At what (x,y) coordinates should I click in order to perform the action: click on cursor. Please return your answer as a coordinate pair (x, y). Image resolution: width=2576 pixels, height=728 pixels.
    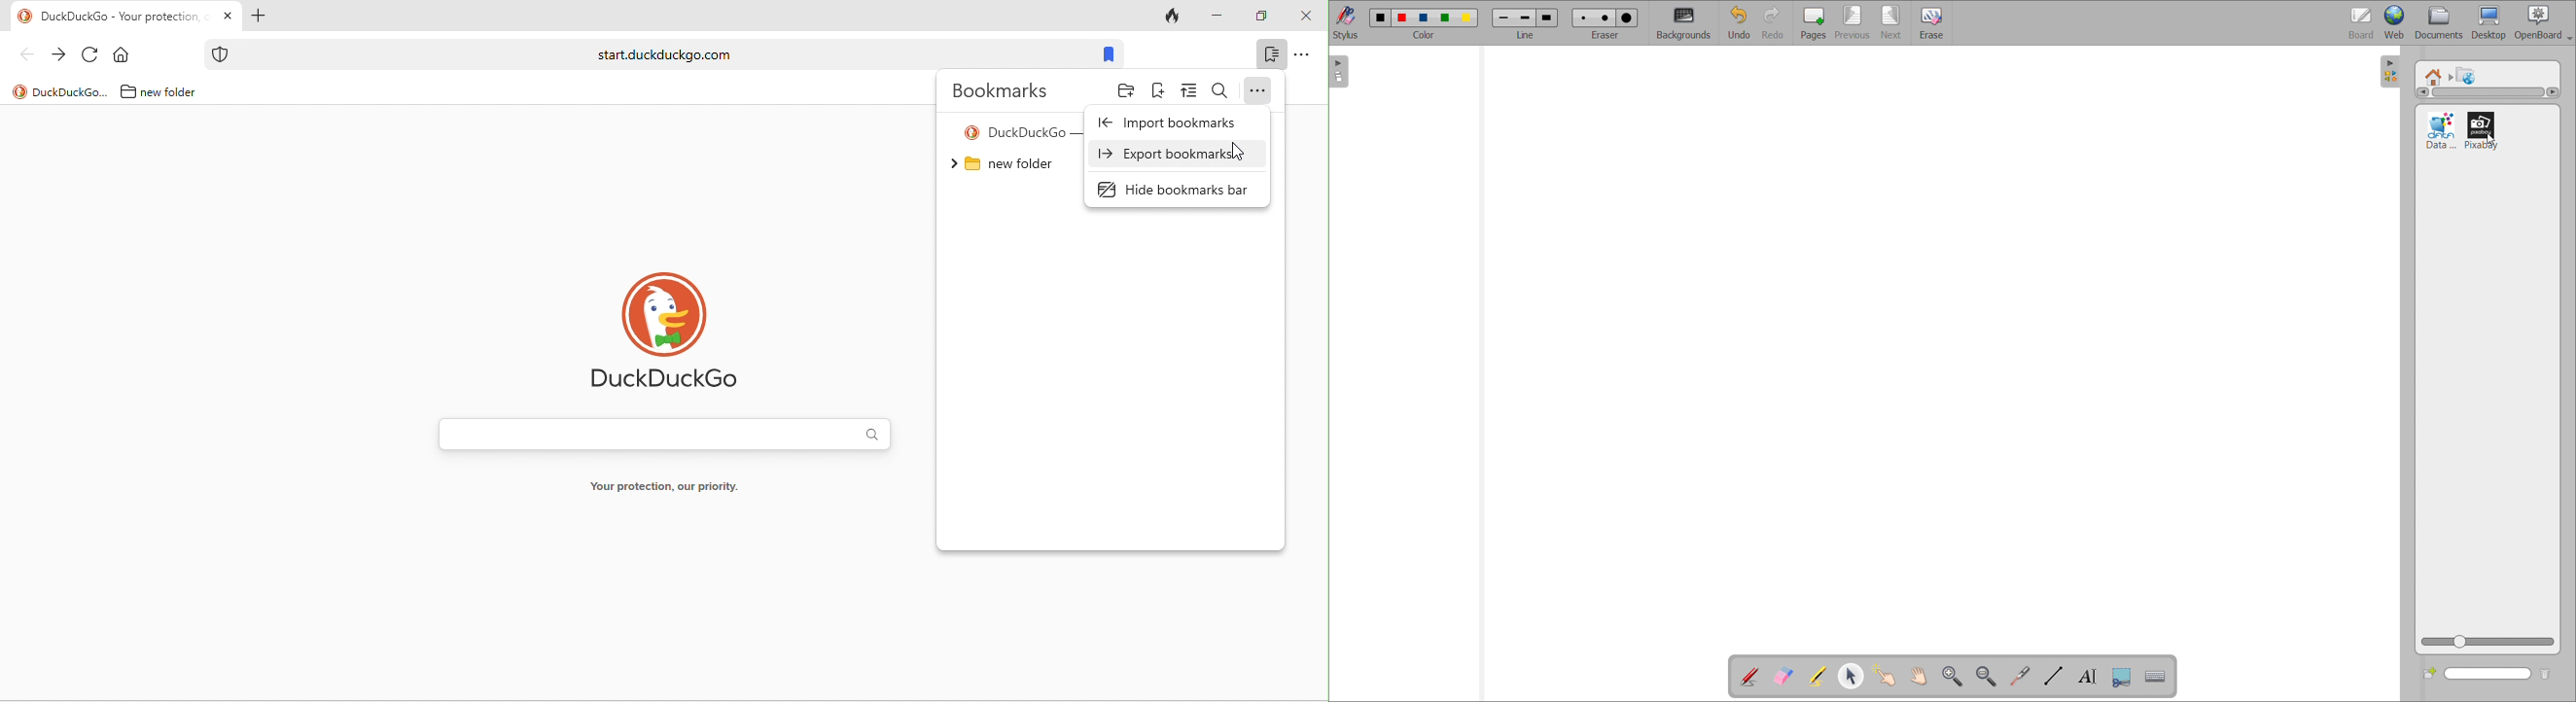
    Looking at the image, I should click on (1238, 152).